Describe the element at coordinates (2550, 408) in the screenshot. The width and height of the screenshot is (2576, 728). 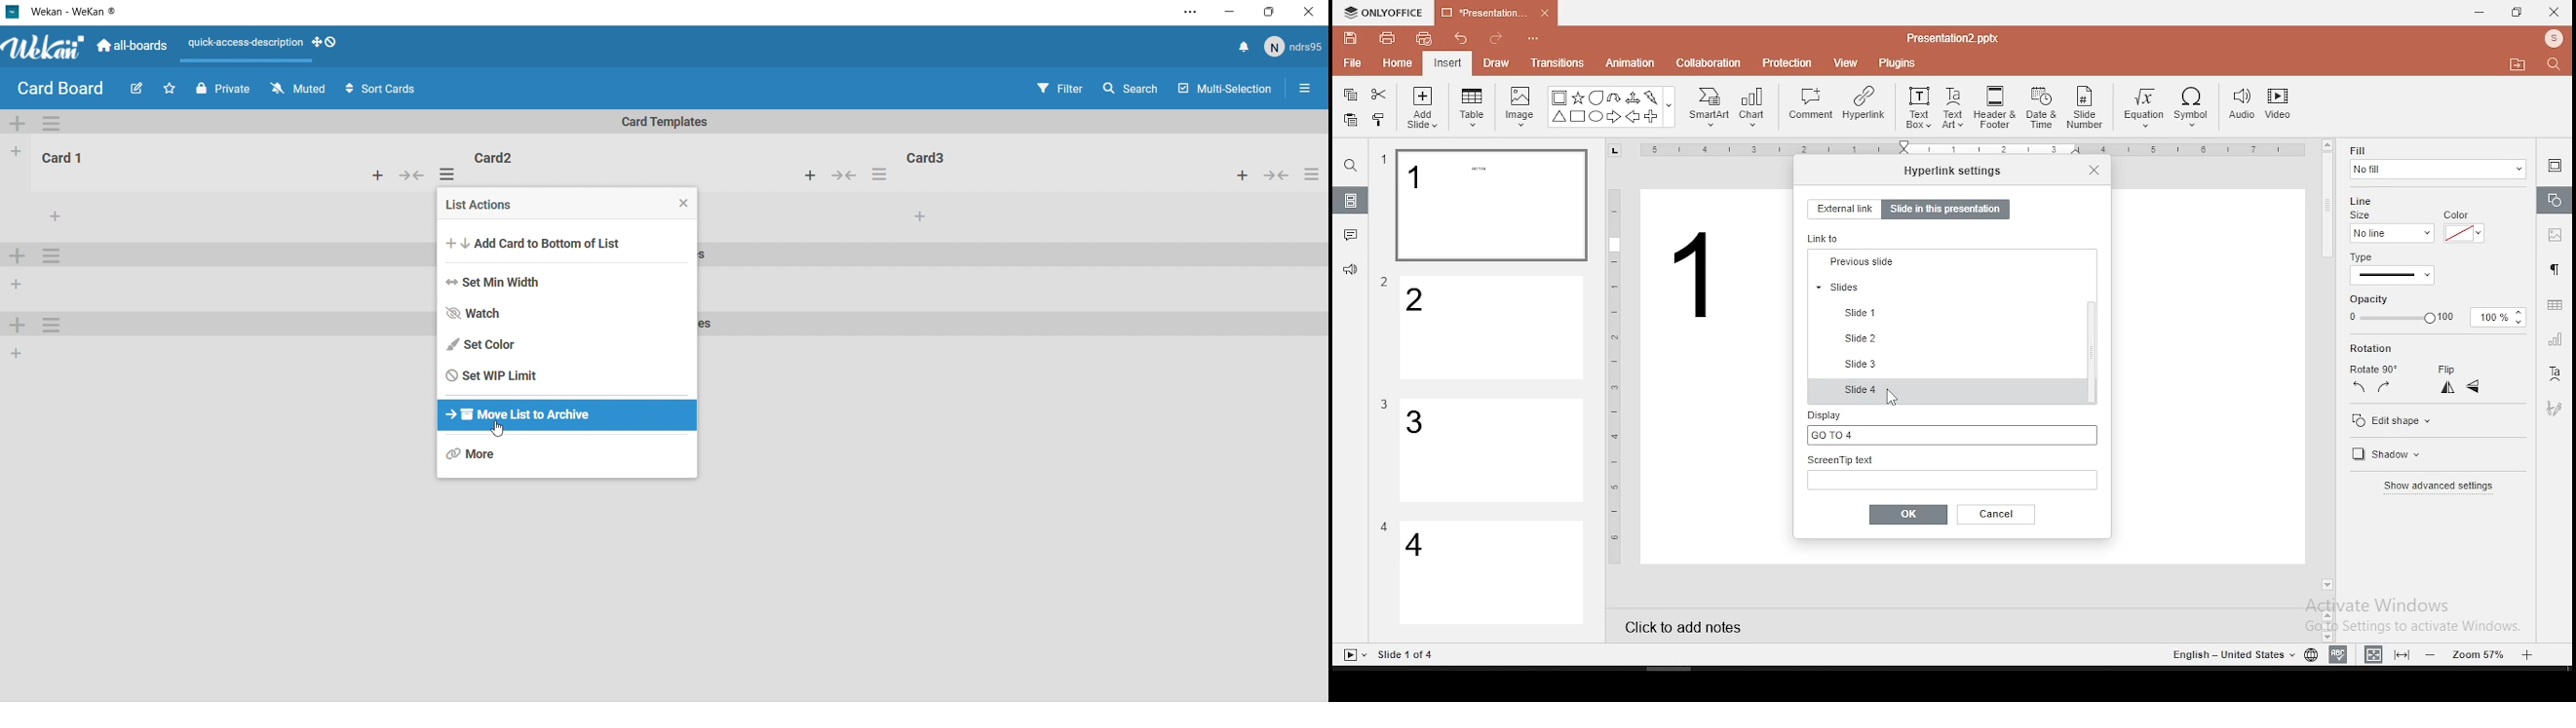
I see `` at that location.